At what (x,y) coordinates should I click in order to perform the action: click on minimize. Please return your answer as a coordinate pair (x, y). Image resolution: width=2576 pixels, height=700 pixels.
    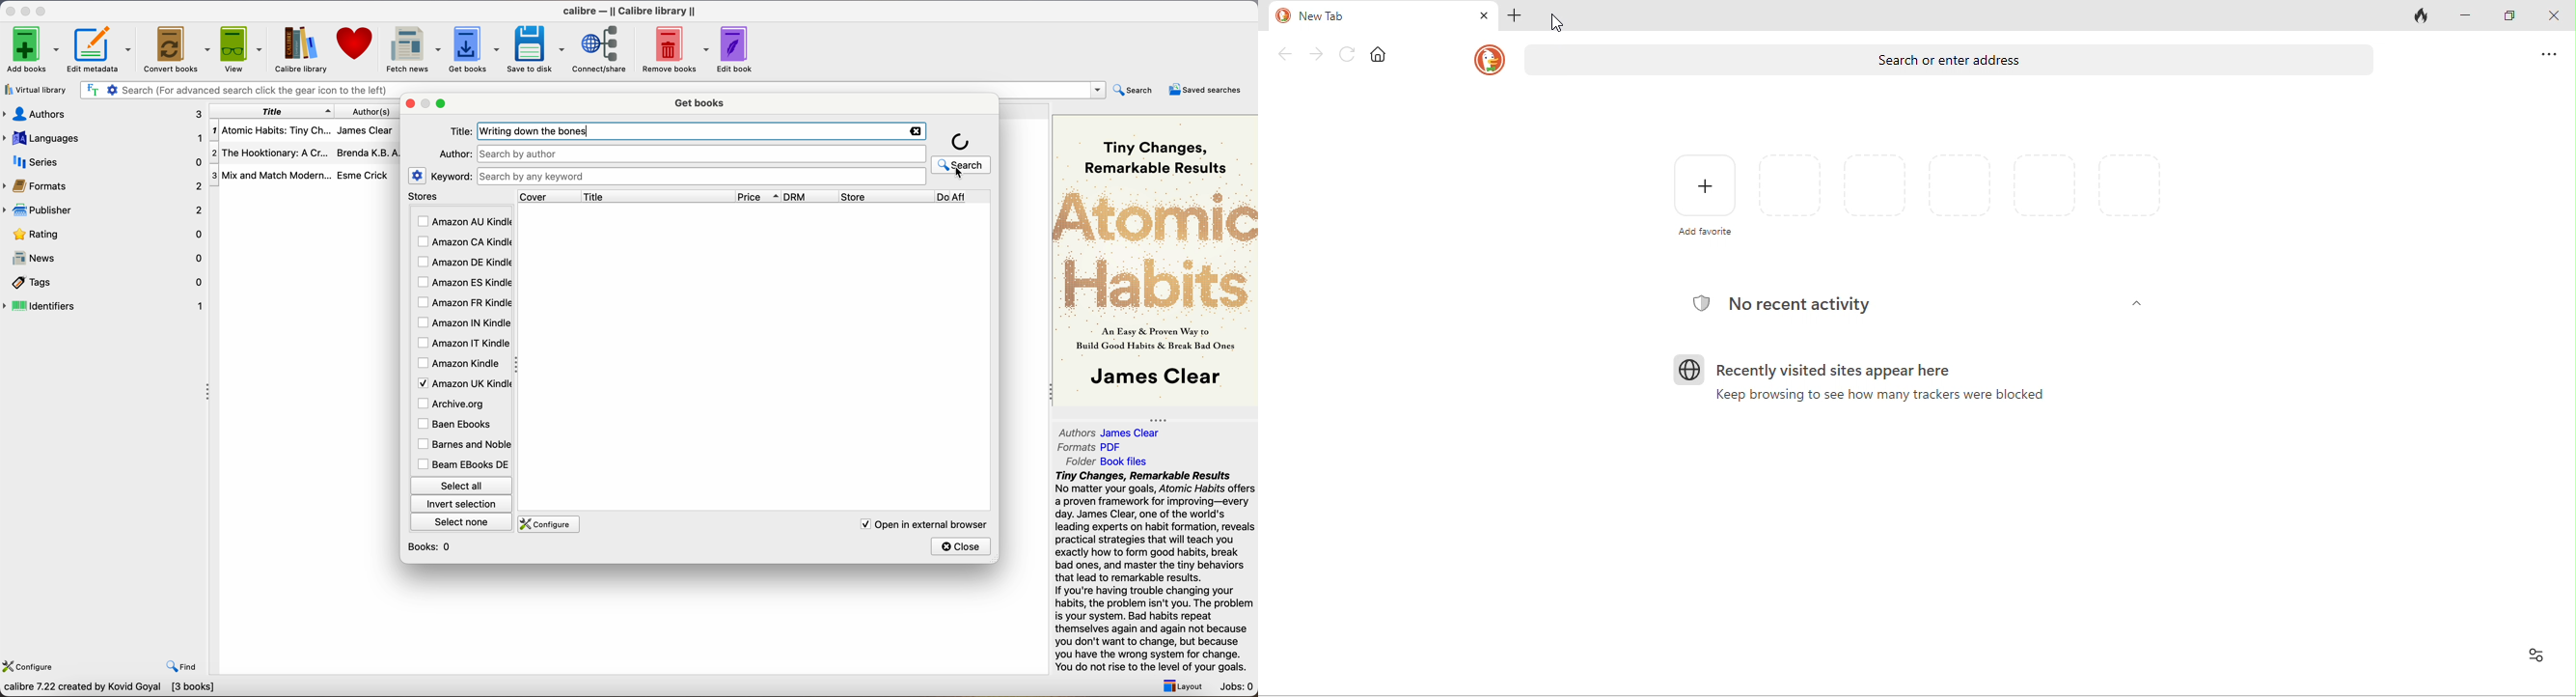
    Looking at the image, I should click on (2466, 15).